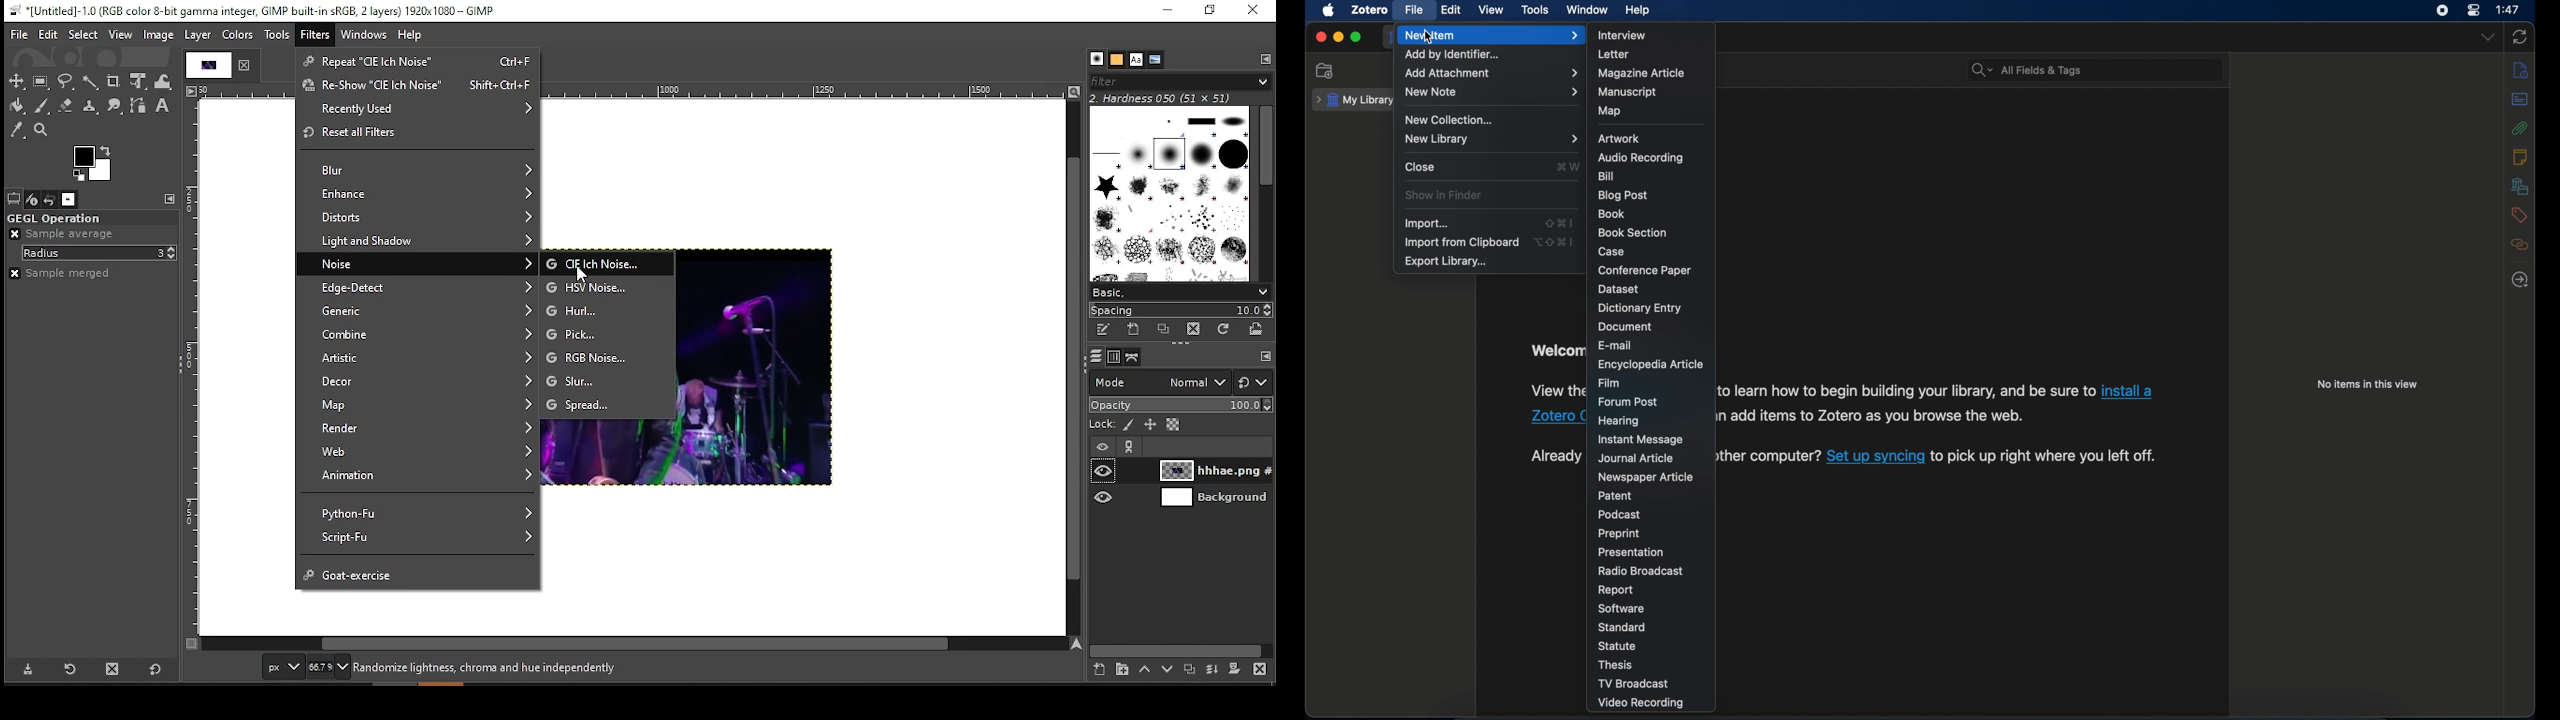 The width and height of the screenshot is (2576, 728). I want to click on dictionary item, so click(1639, 308).